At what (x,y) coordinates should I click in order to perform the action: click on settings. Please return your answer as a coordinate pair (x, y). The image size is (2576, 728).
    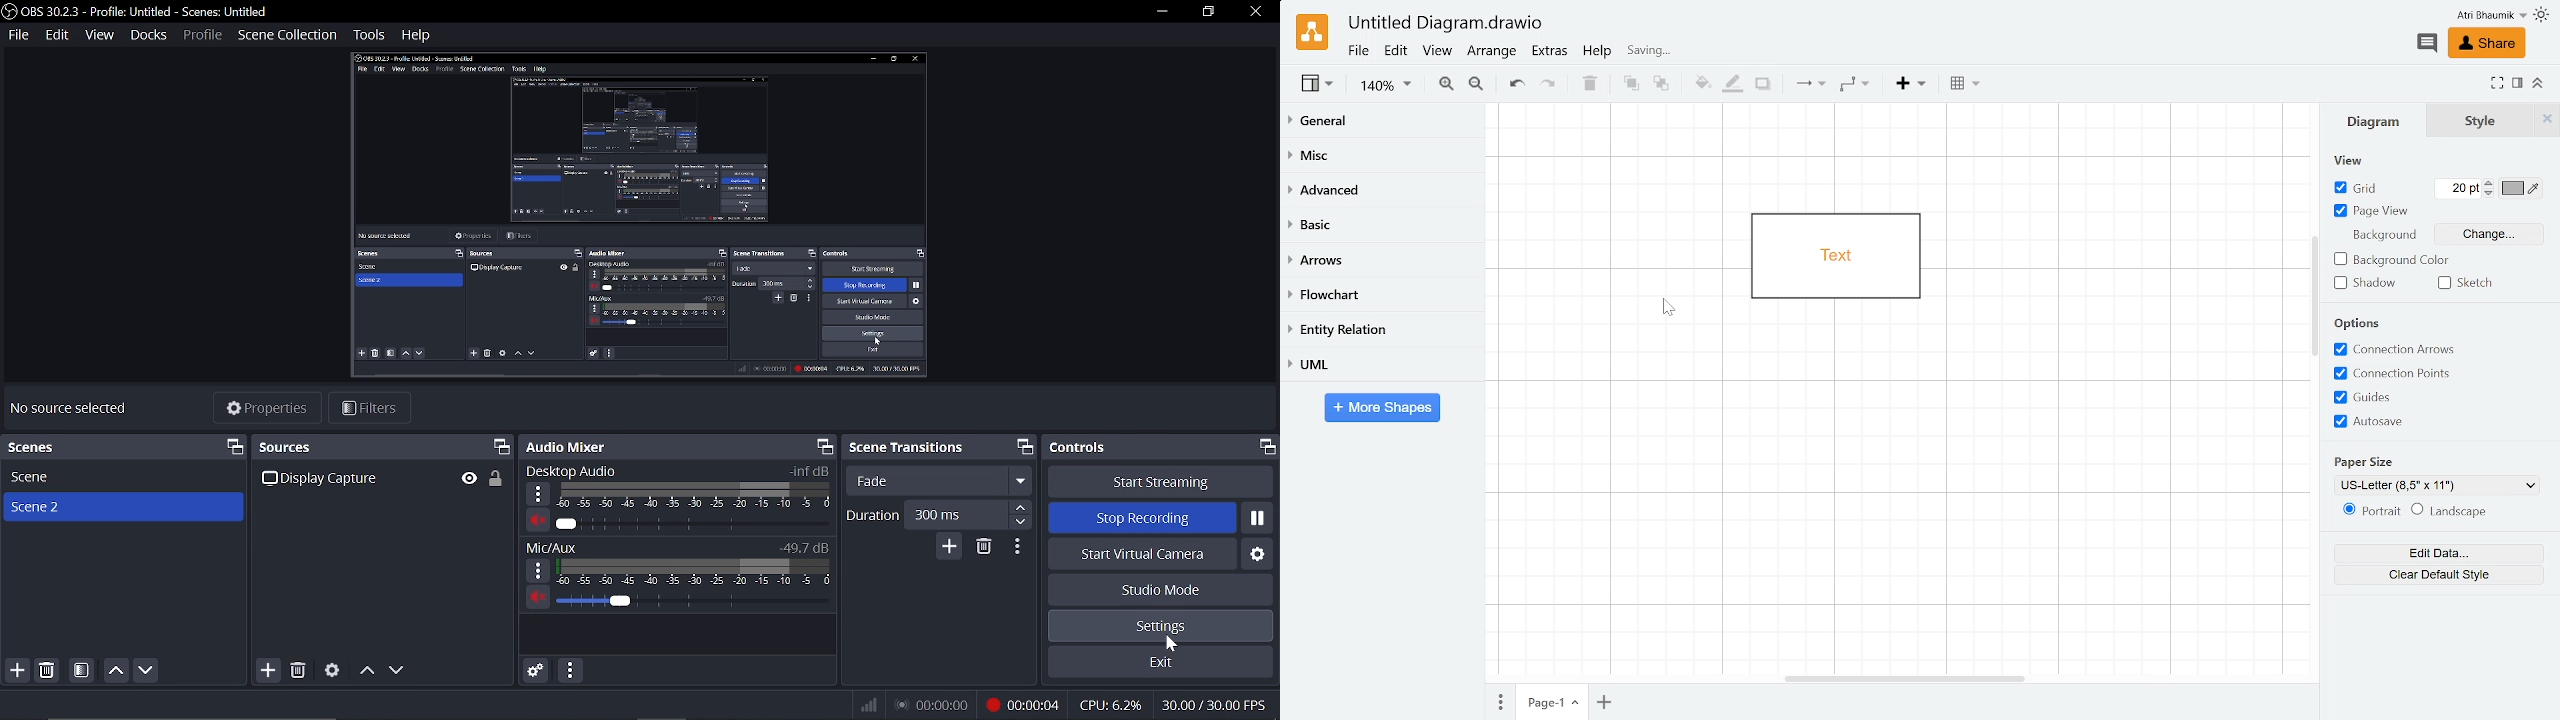
    Looking at the image, I should click on (1161, 626).